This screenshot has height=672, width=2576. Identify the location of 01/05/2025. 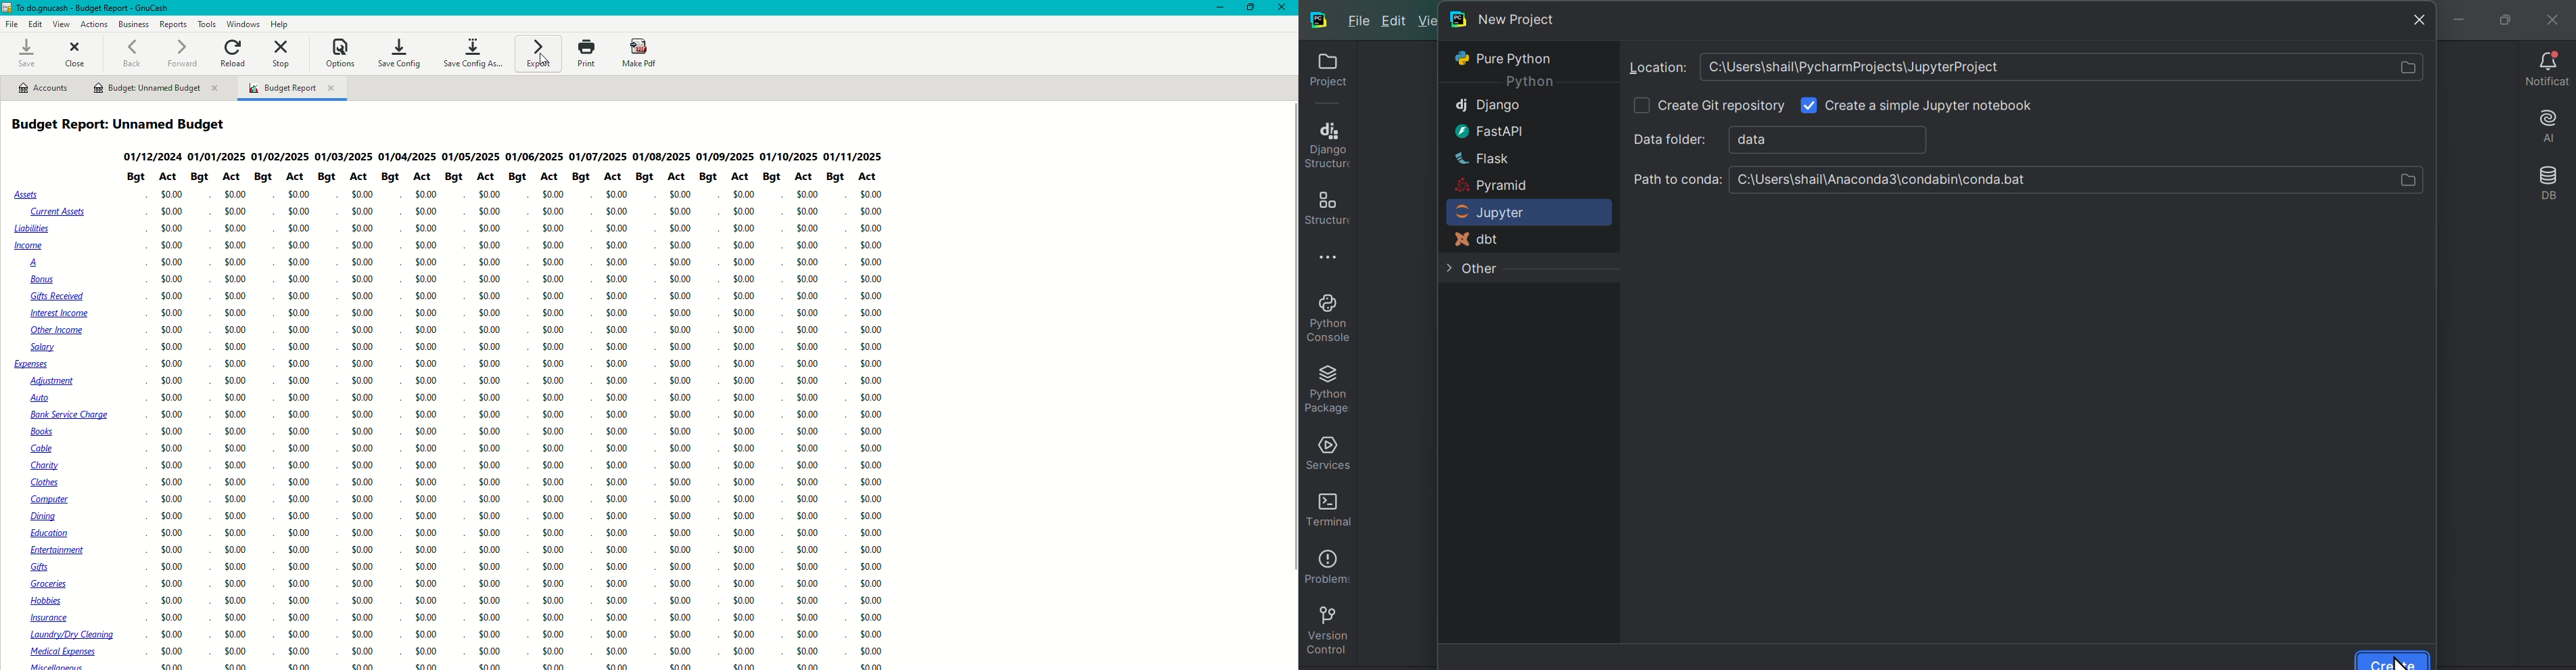
(473, 157).